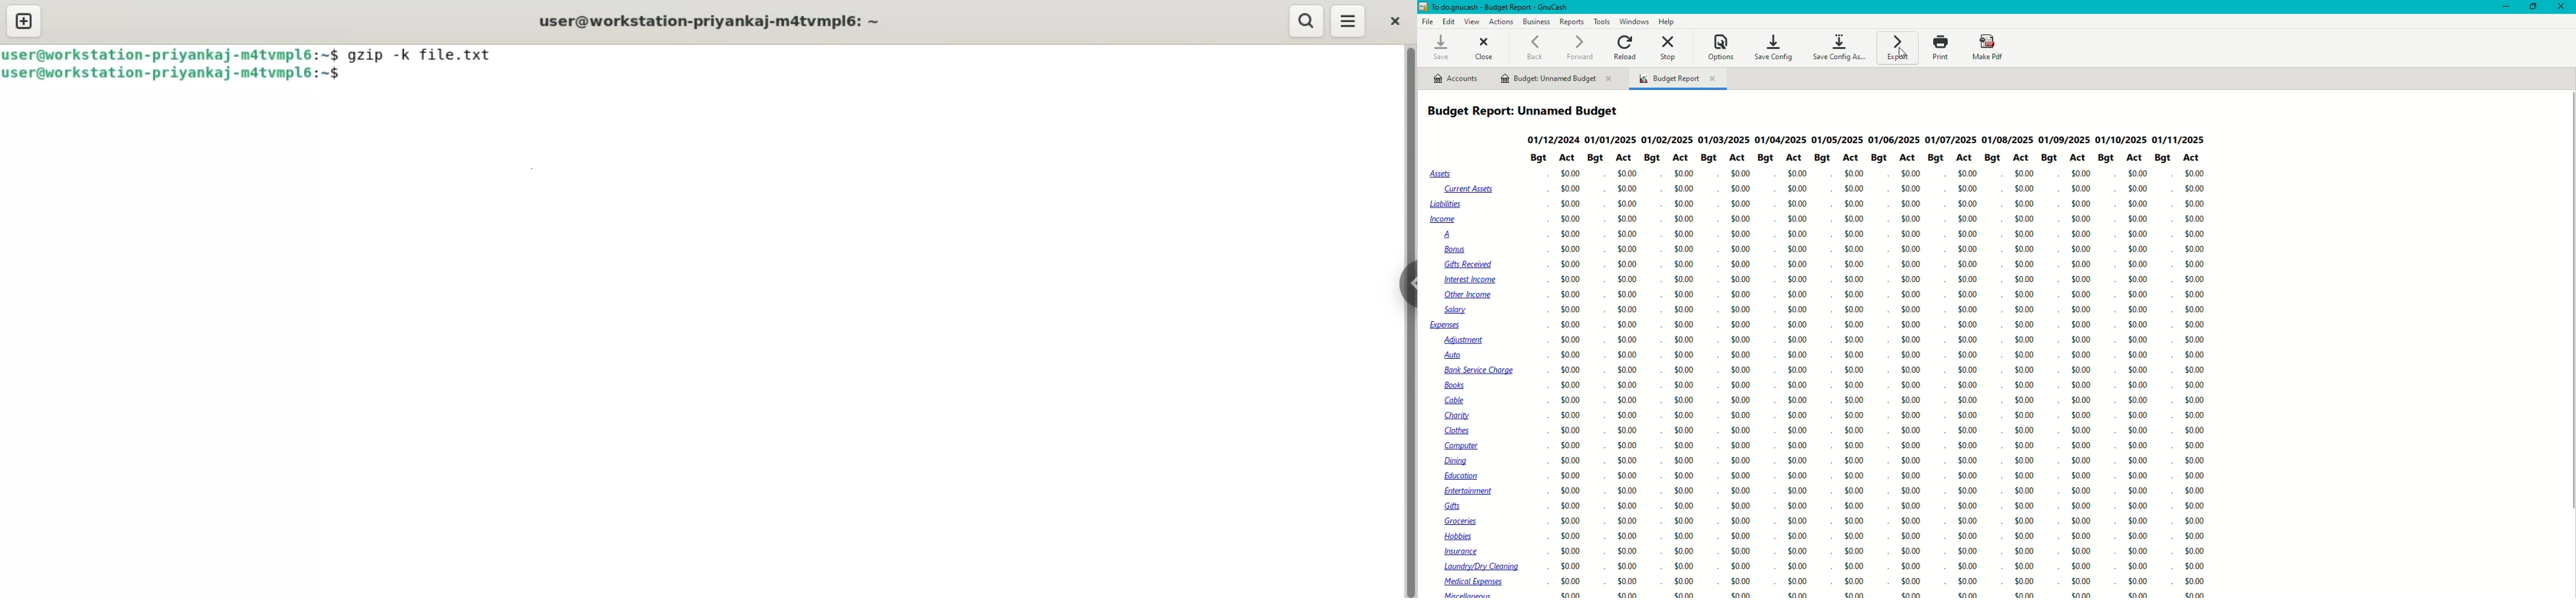  Describe the element at coordinates (1722, 141) in the screenshot. I see `01/03/2025` at that location.